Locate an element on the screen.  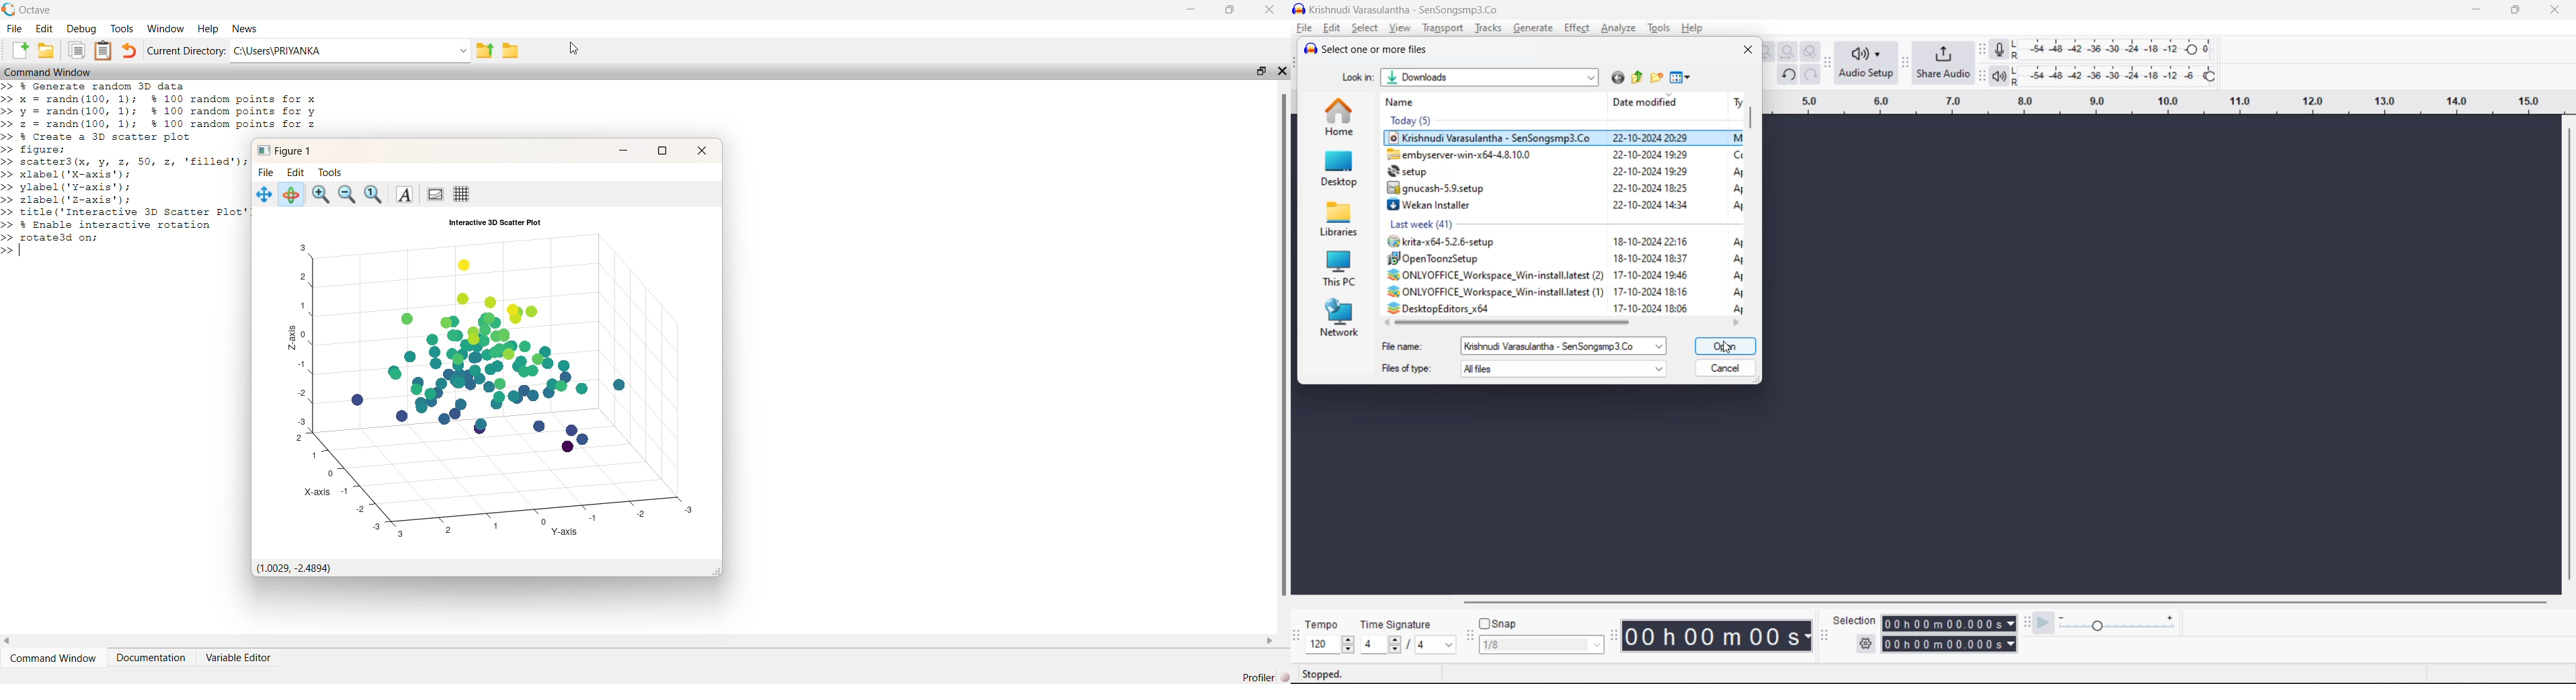
logo is located at coordinates (1299, 10).